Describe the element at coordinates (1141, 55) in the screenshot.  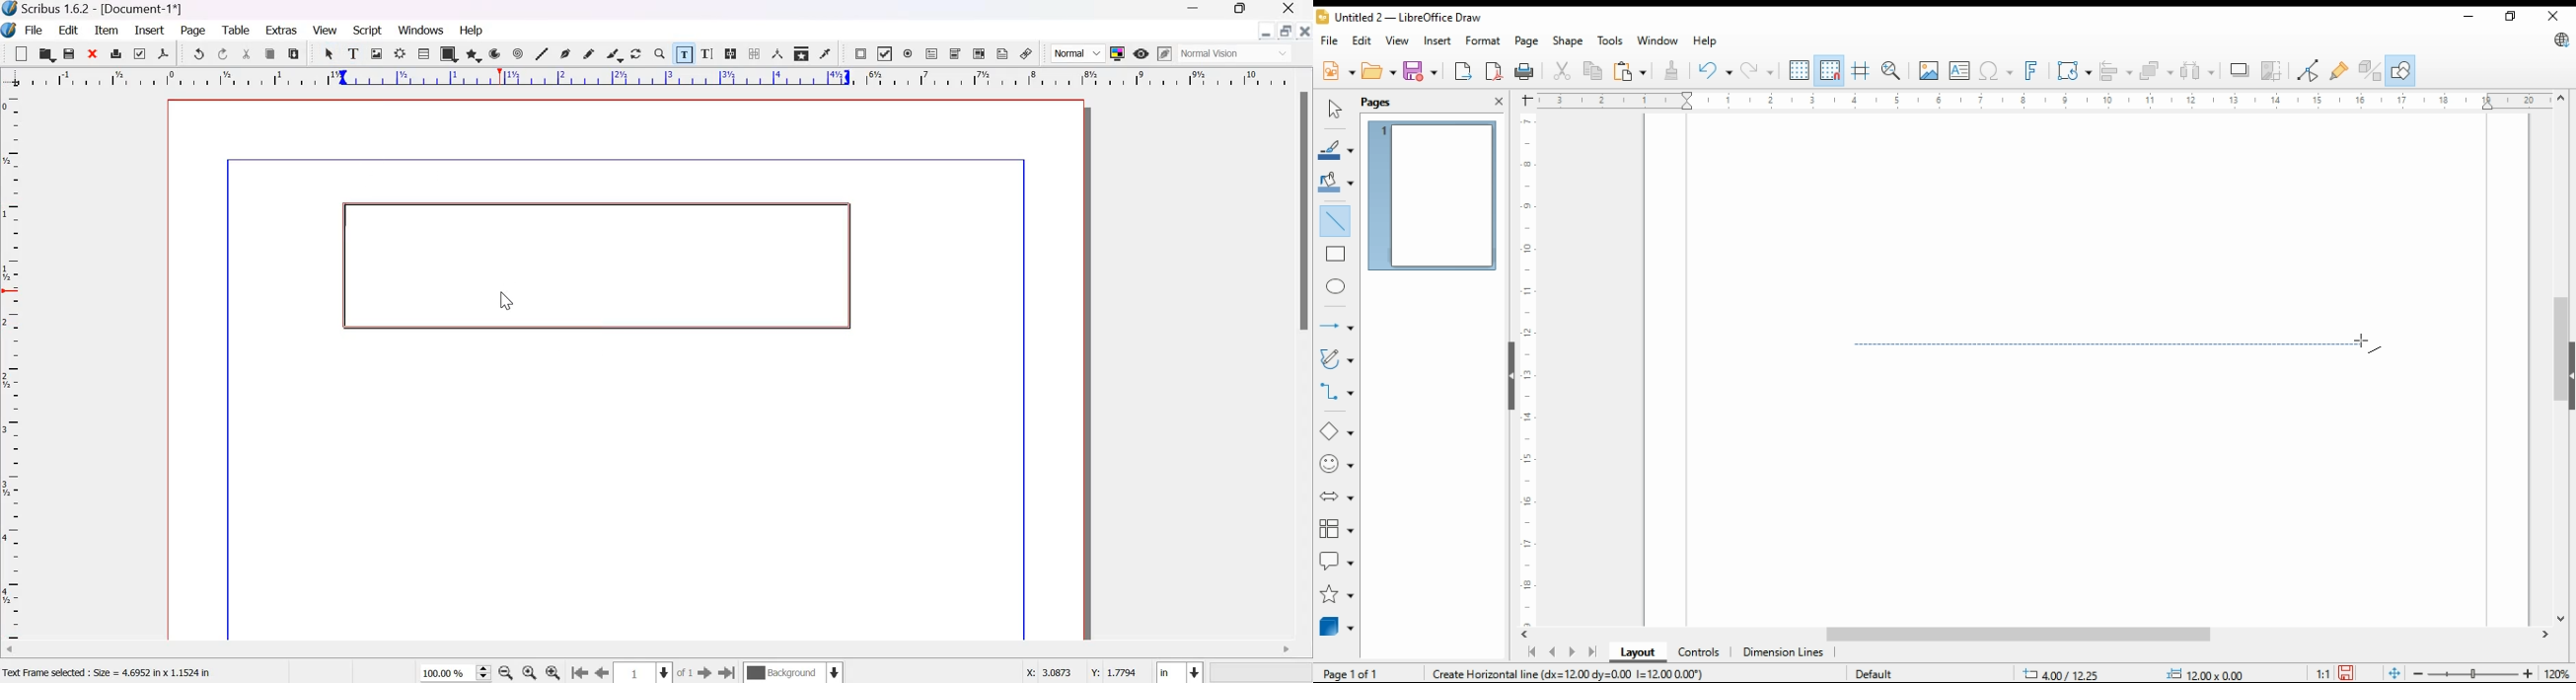
I see `Preview mode` at that location.